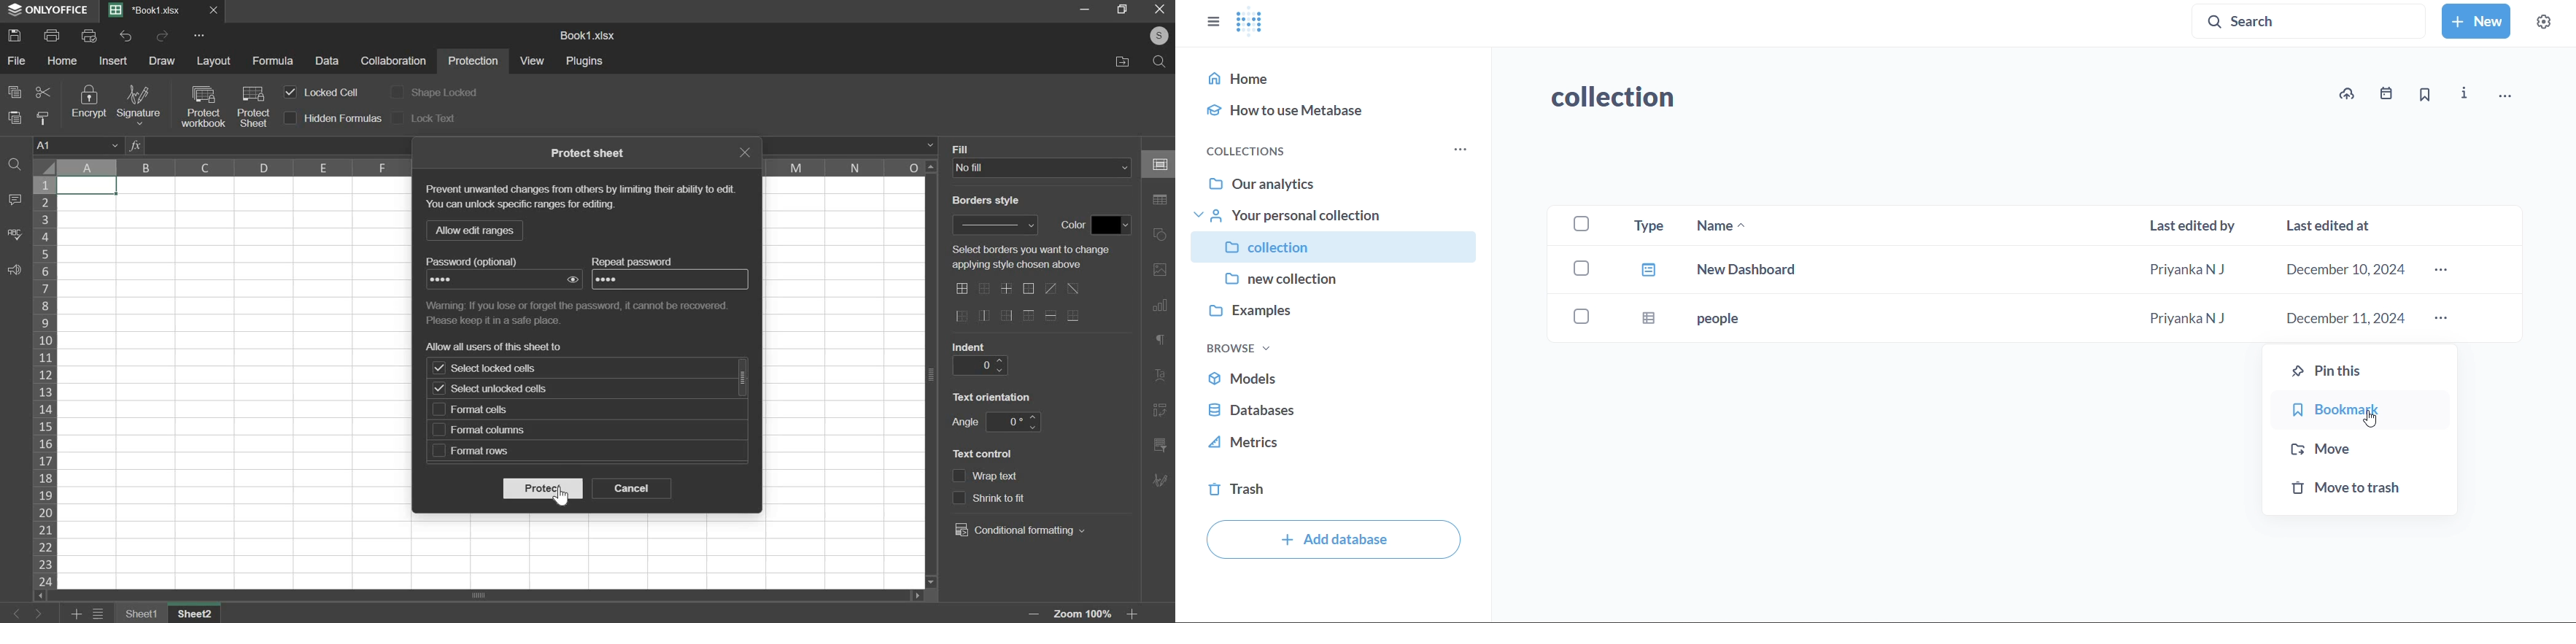 The image size is (2576, 644). Describe the element at coordinates (78, 614) in the screenshot. I see `add` at that location.